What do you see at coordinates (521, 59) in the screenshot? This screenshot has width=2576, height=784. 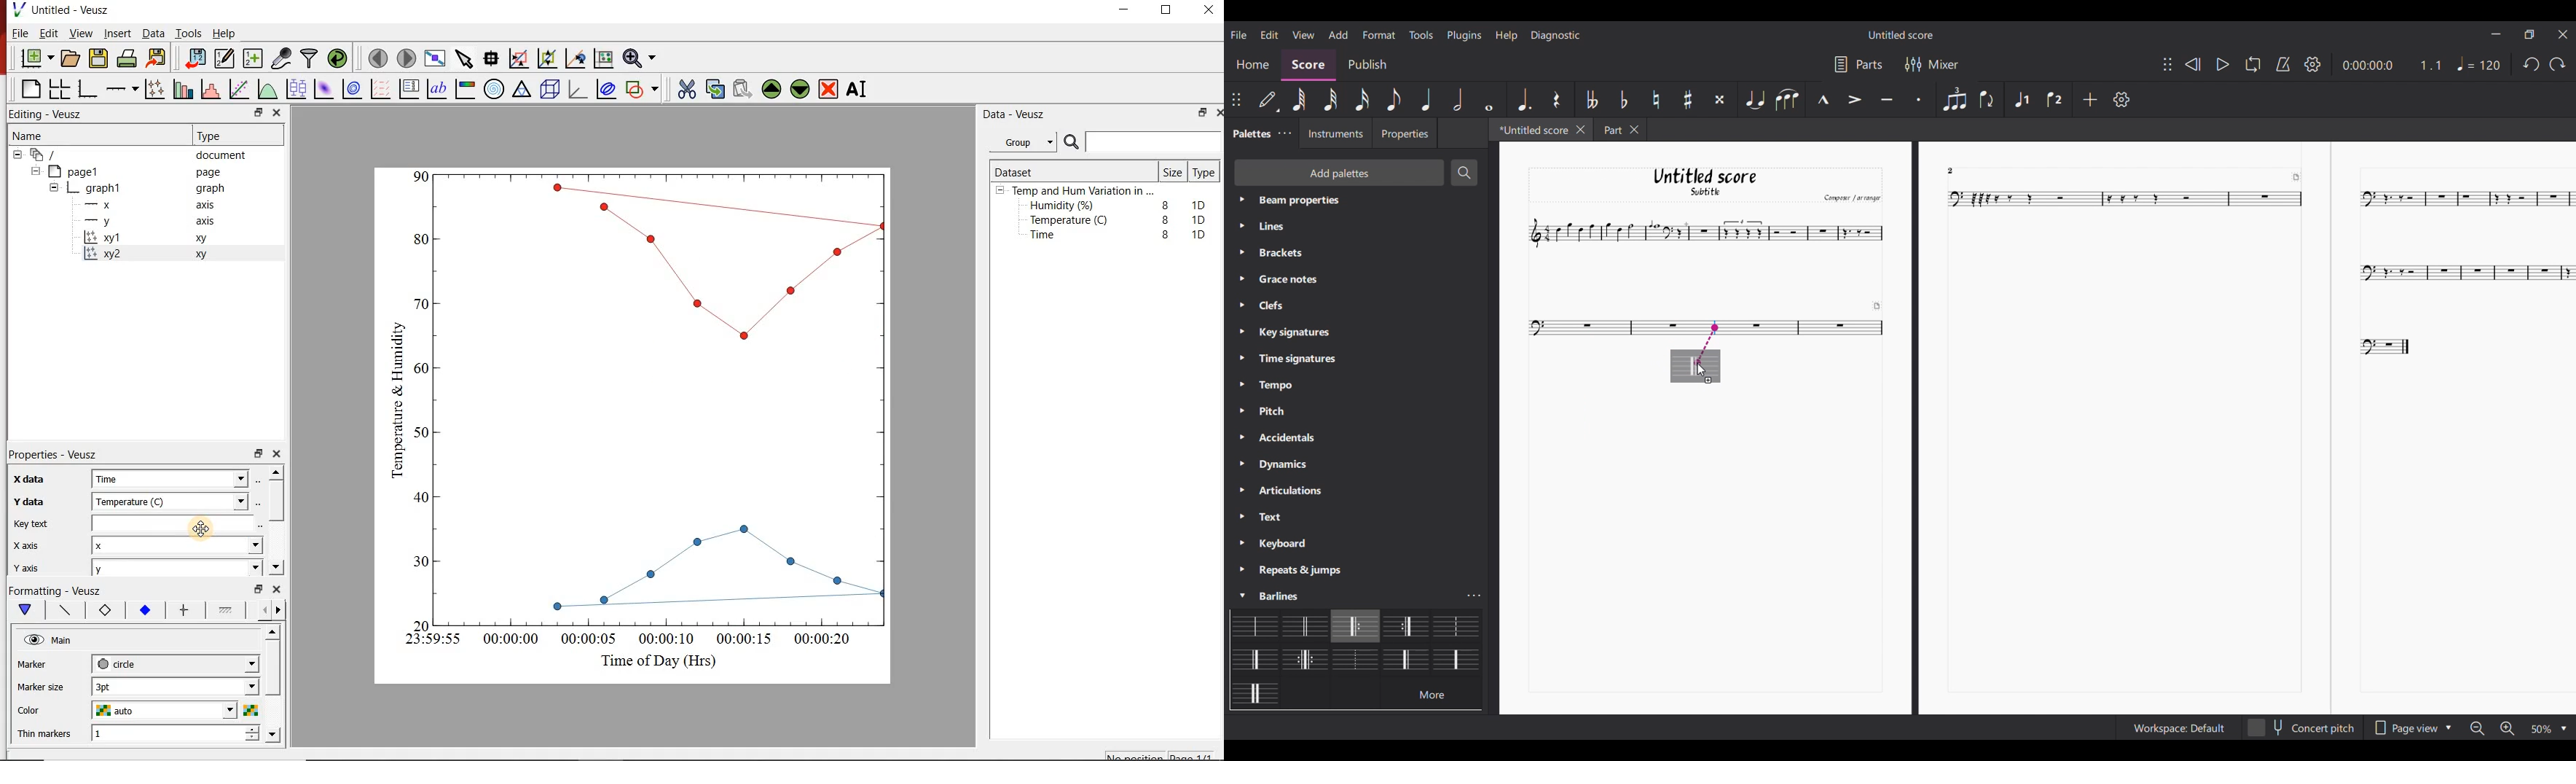 I see `click or draw a rectangle to zoom graph axes` at bounding box center [521, 59].